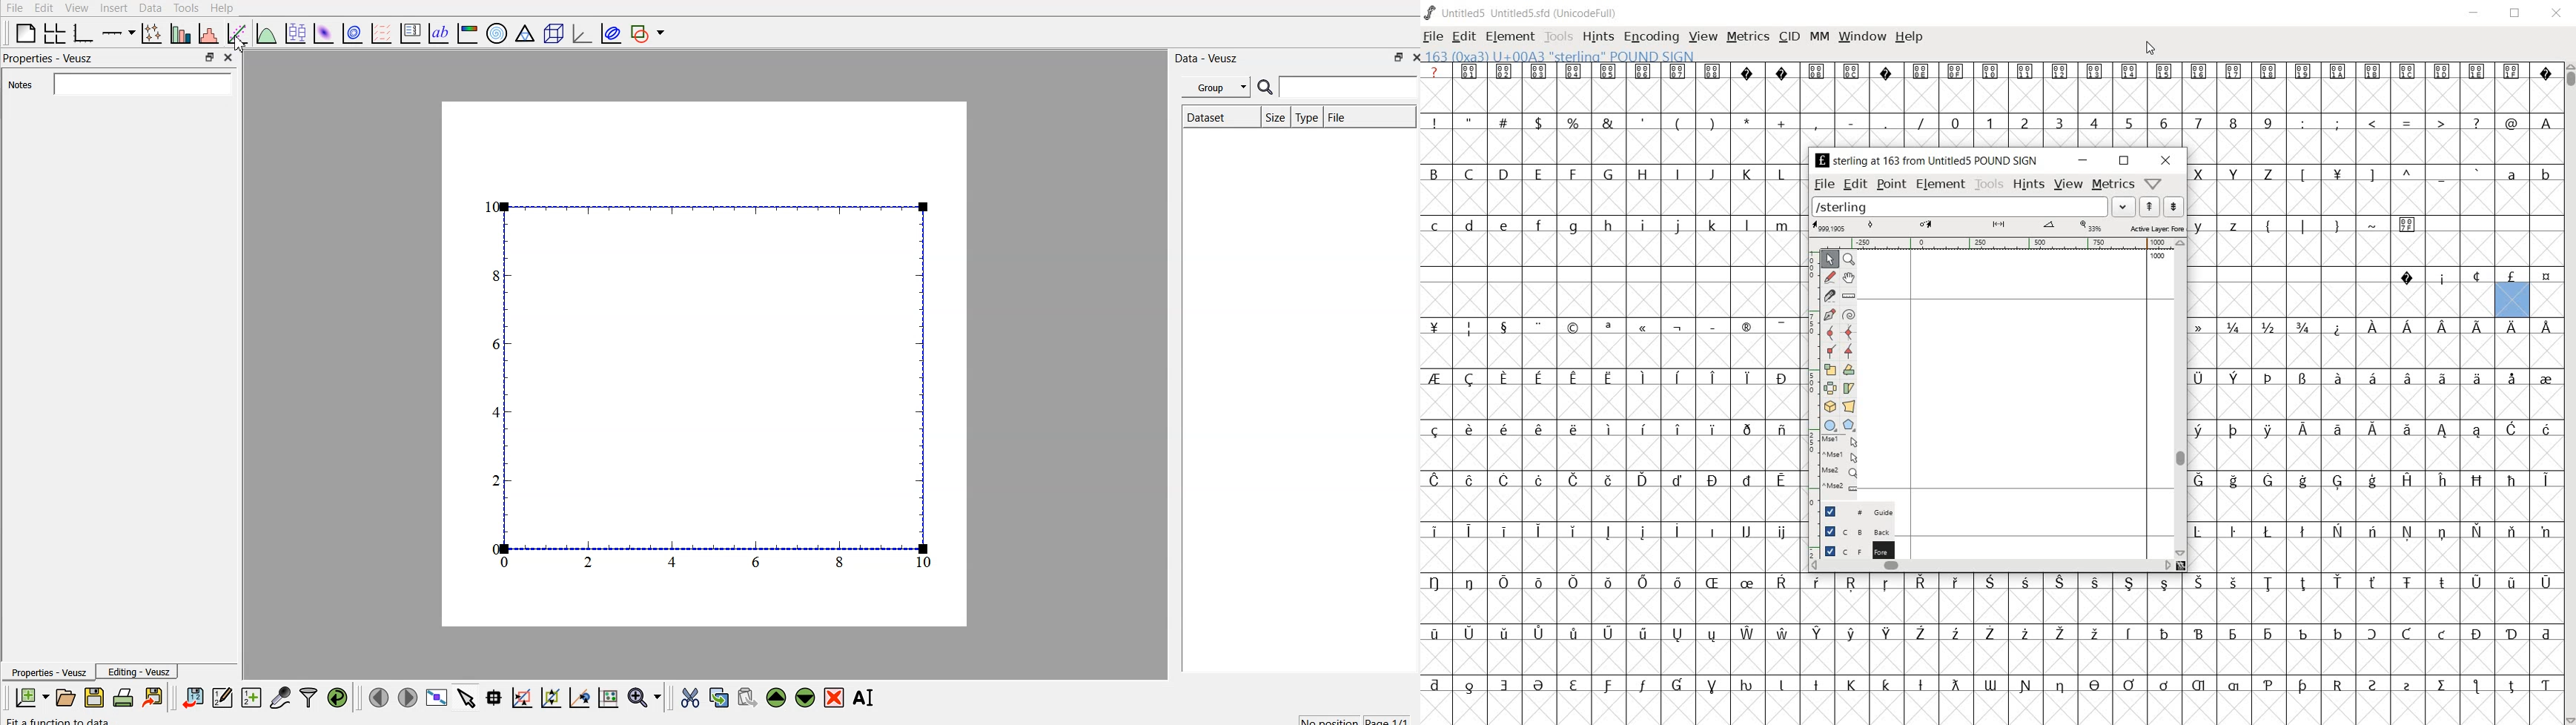  Describe the element at coordinates (1467, 431) in the screenshot. I see `Symbol` at that location.